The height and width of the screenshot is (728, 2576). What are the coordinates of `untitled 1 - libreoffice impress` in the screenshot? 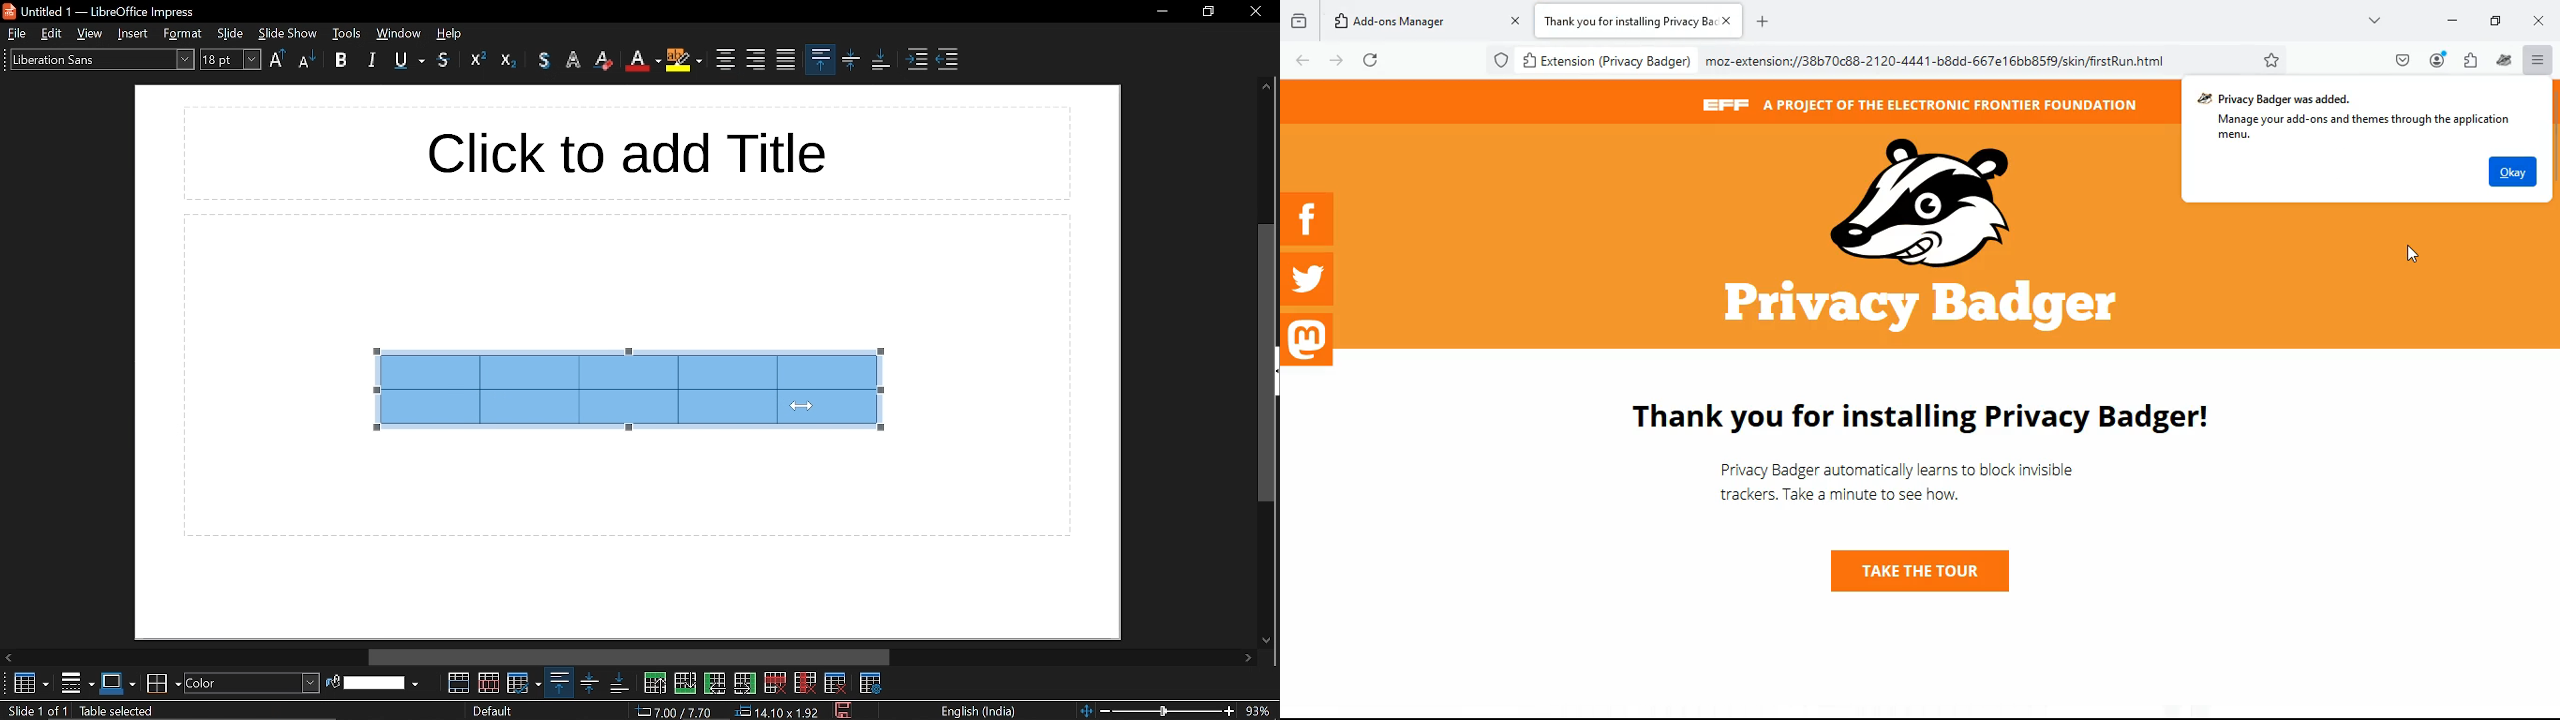 It's located at (102, 11).